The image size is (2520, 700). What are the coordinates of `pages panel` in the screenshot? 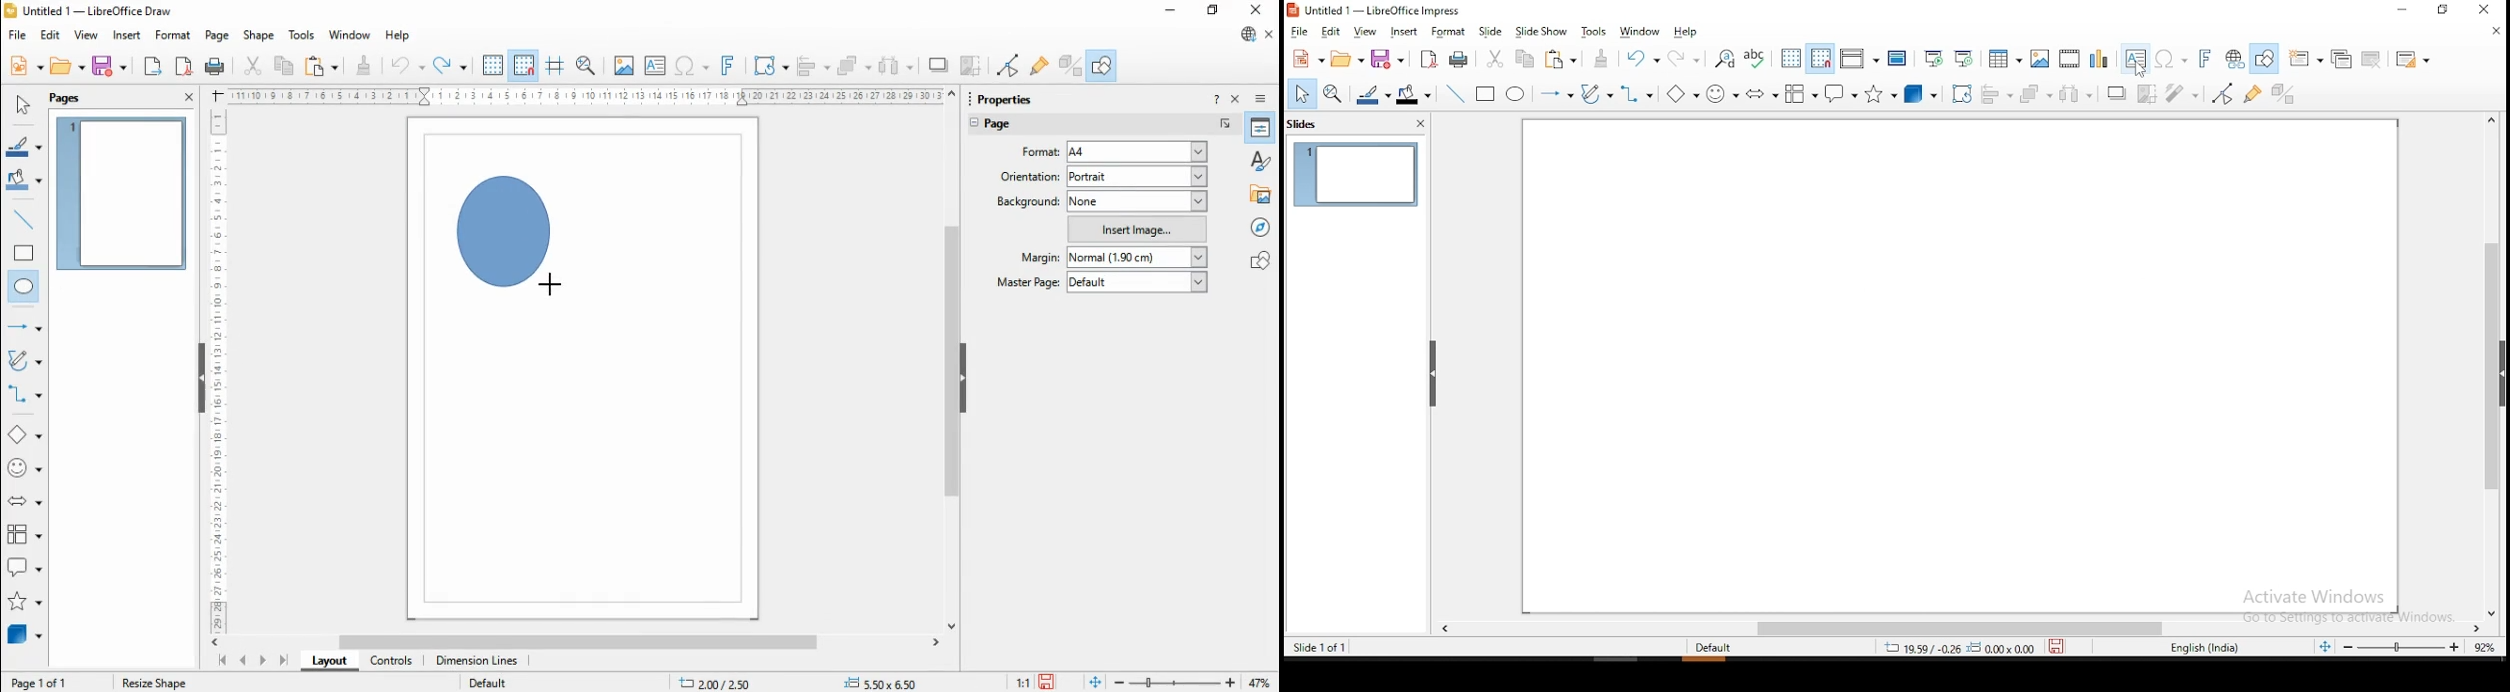 It's located at (79, 98).